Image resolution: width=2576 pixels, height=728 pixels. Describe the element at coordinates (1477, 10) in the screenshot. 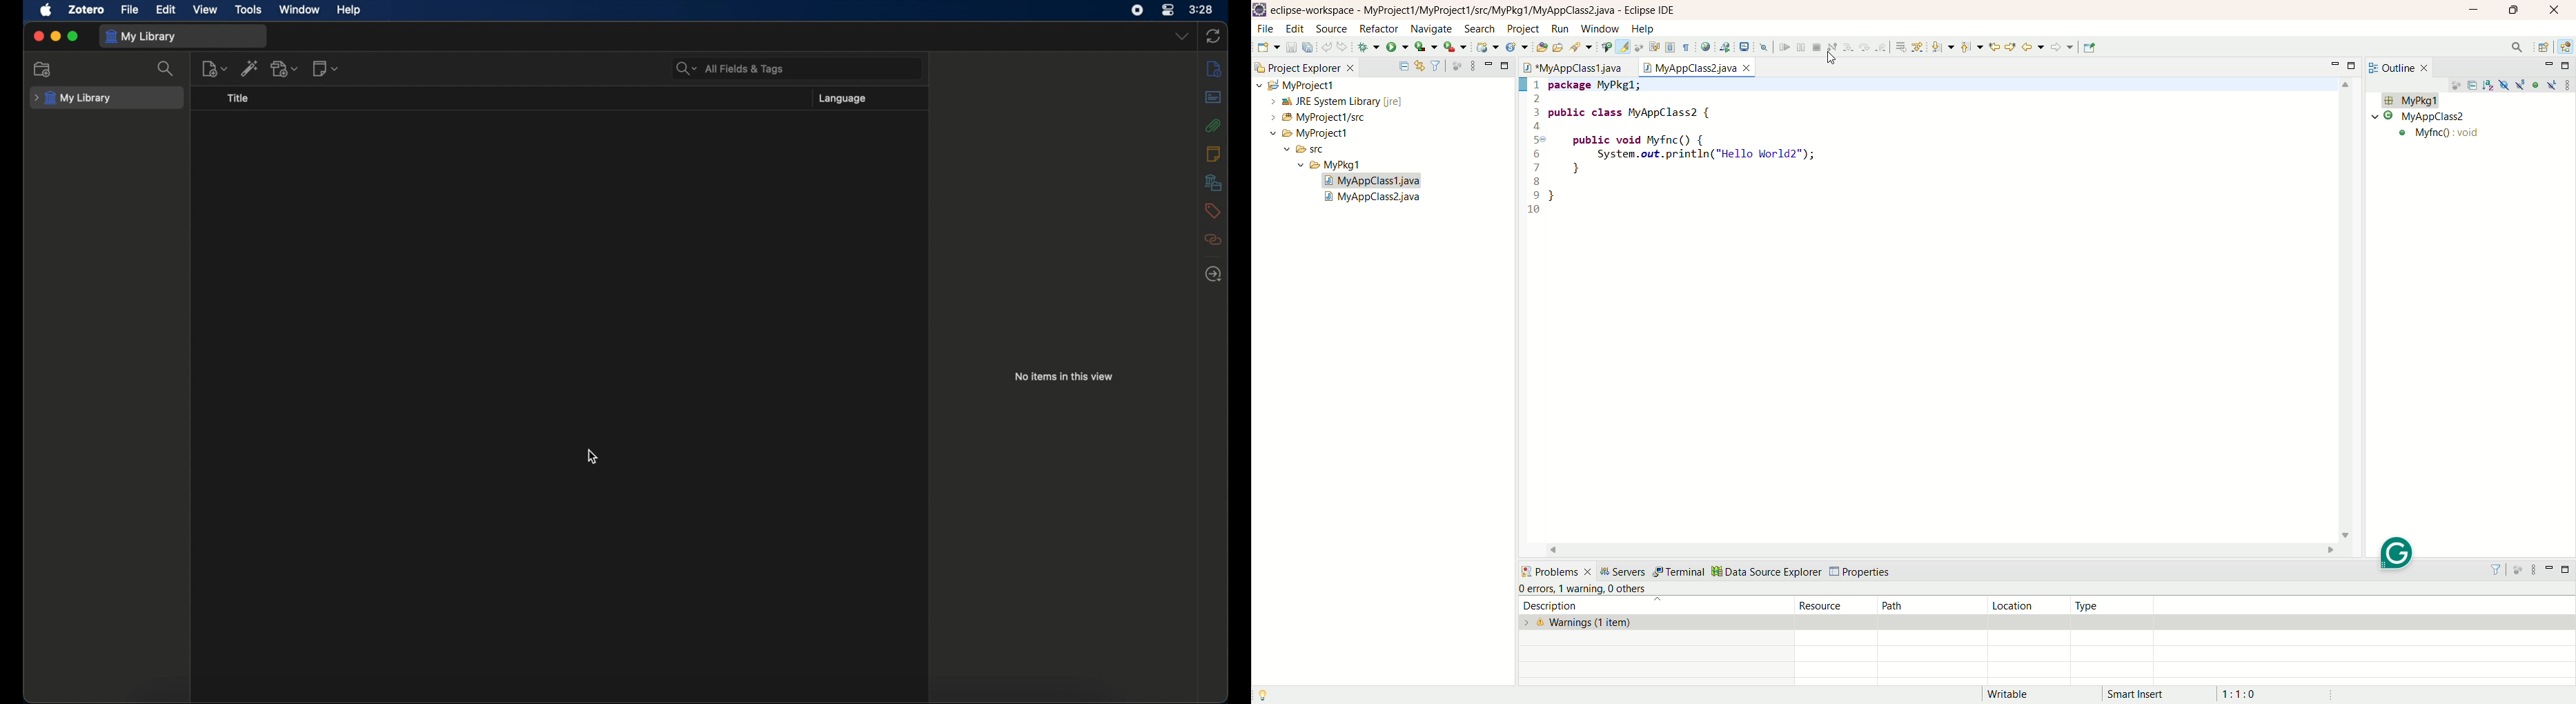

I see `eclipse-workspace - MyProject1/MyProject1/src/MyPkg1/MyAppClass1.java - Eclipse IDE` at that location.